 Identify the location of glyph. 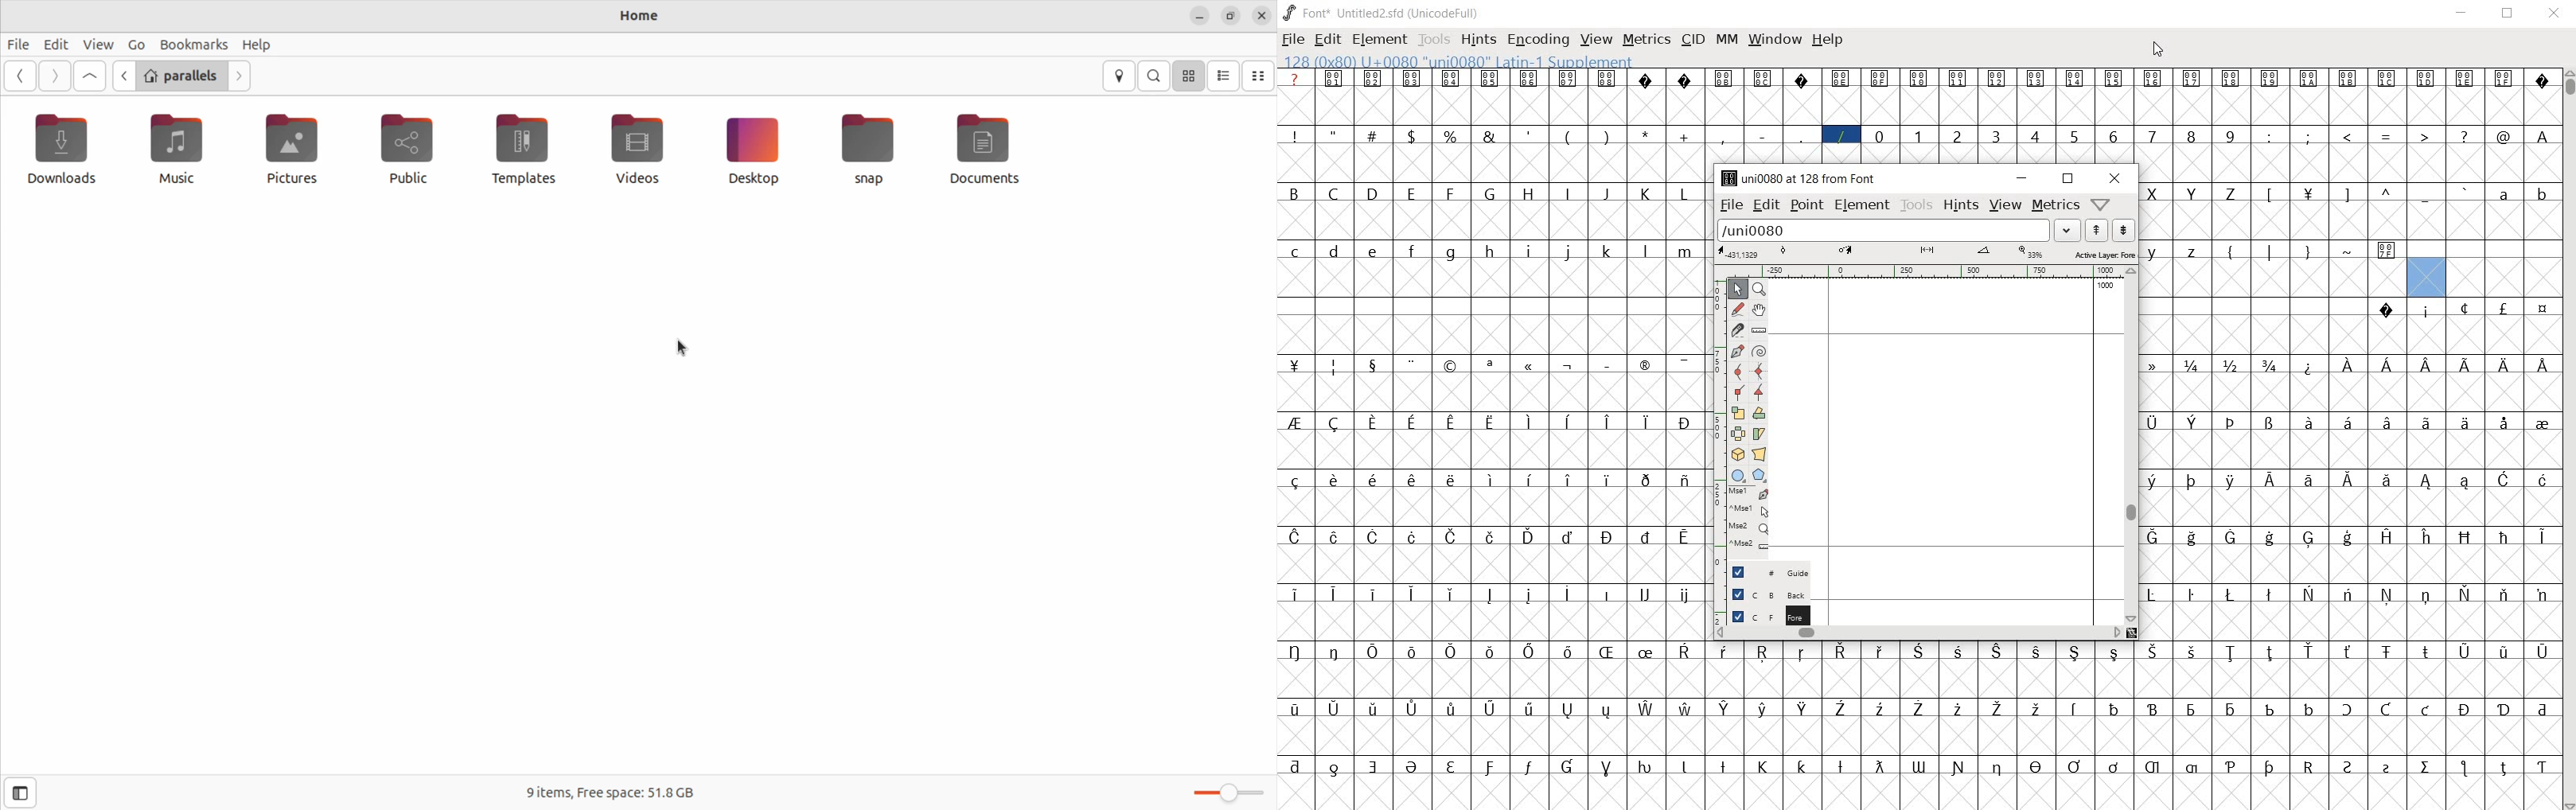
(2270, 538).